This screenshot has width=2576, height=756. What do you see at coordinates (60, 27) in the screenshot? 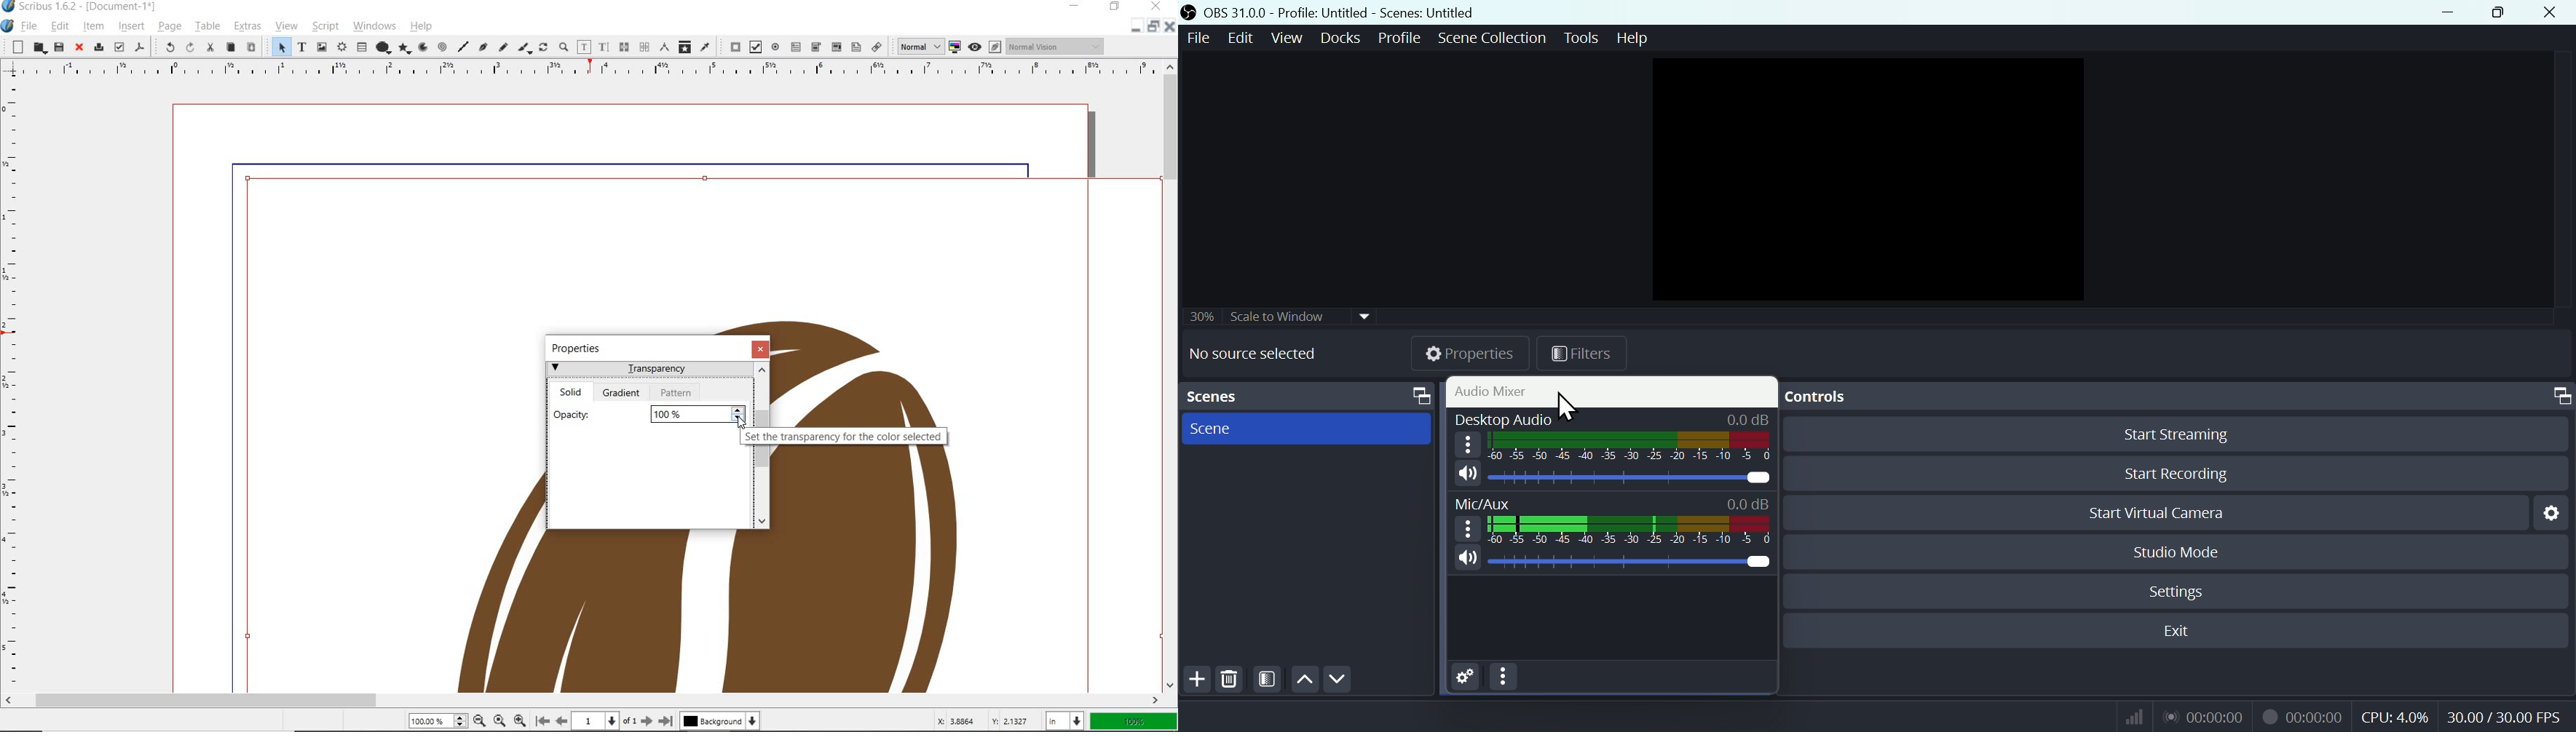
I see `edit` at bounding box center [60, 27].